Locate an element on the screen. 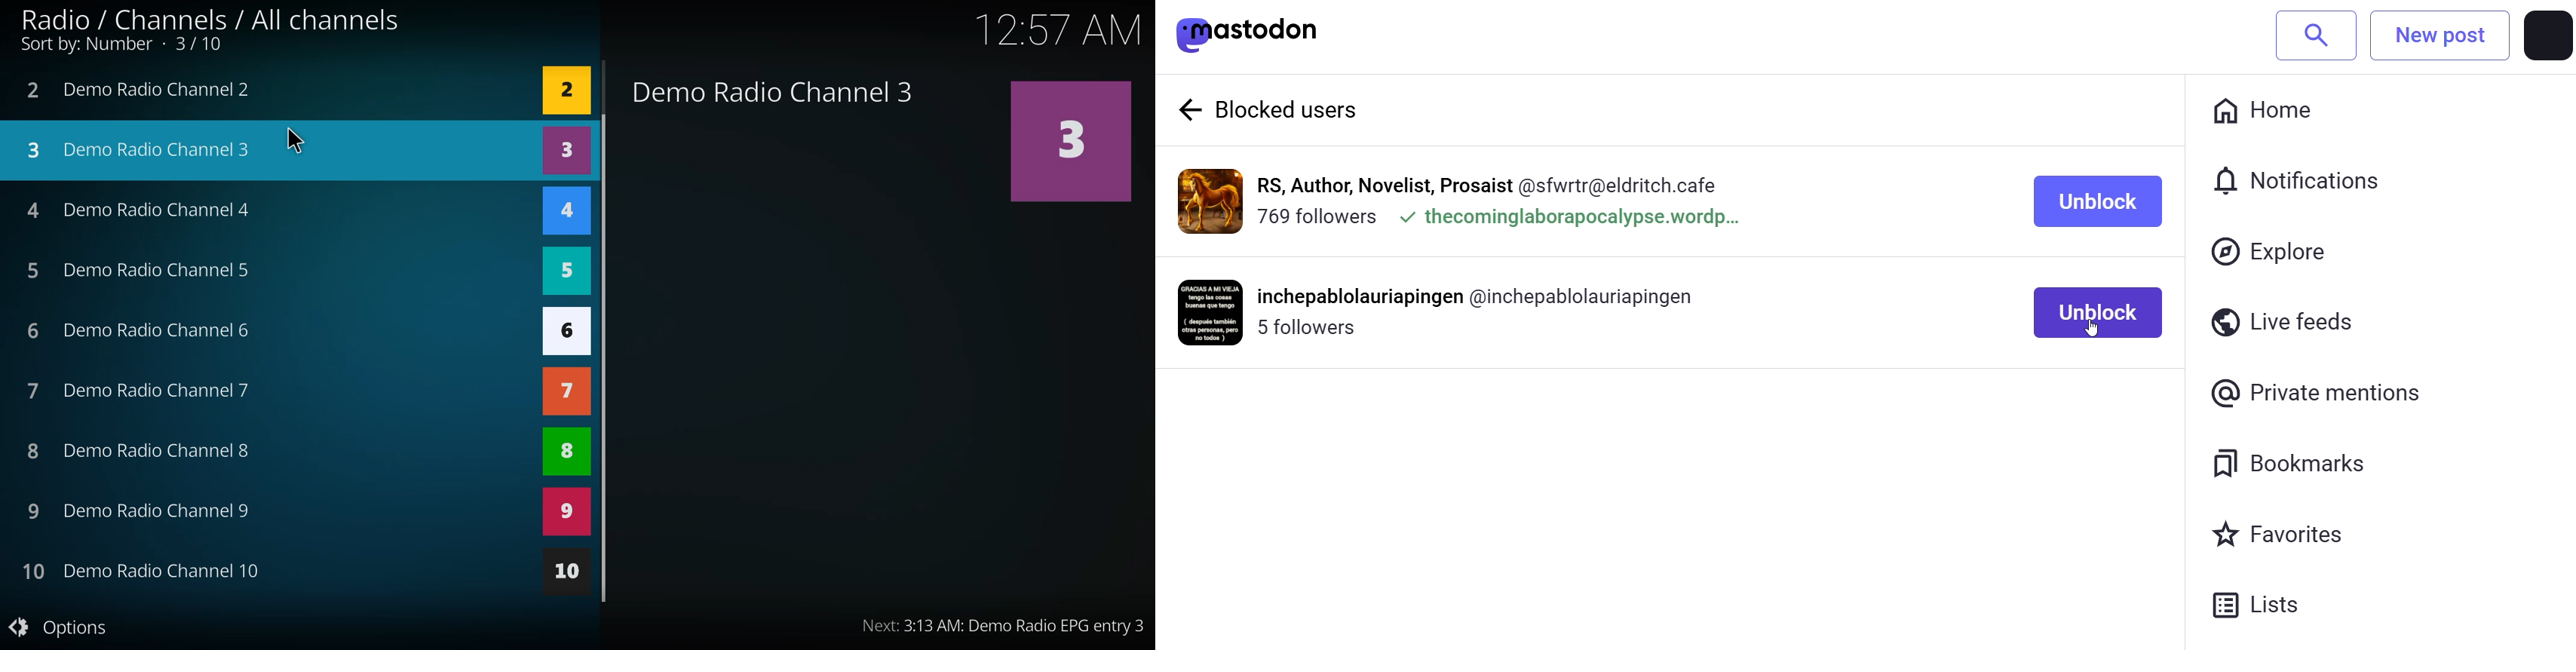 The width and height of the screenshot is (2576, 672). 7 is located at coordinates (566, 392).